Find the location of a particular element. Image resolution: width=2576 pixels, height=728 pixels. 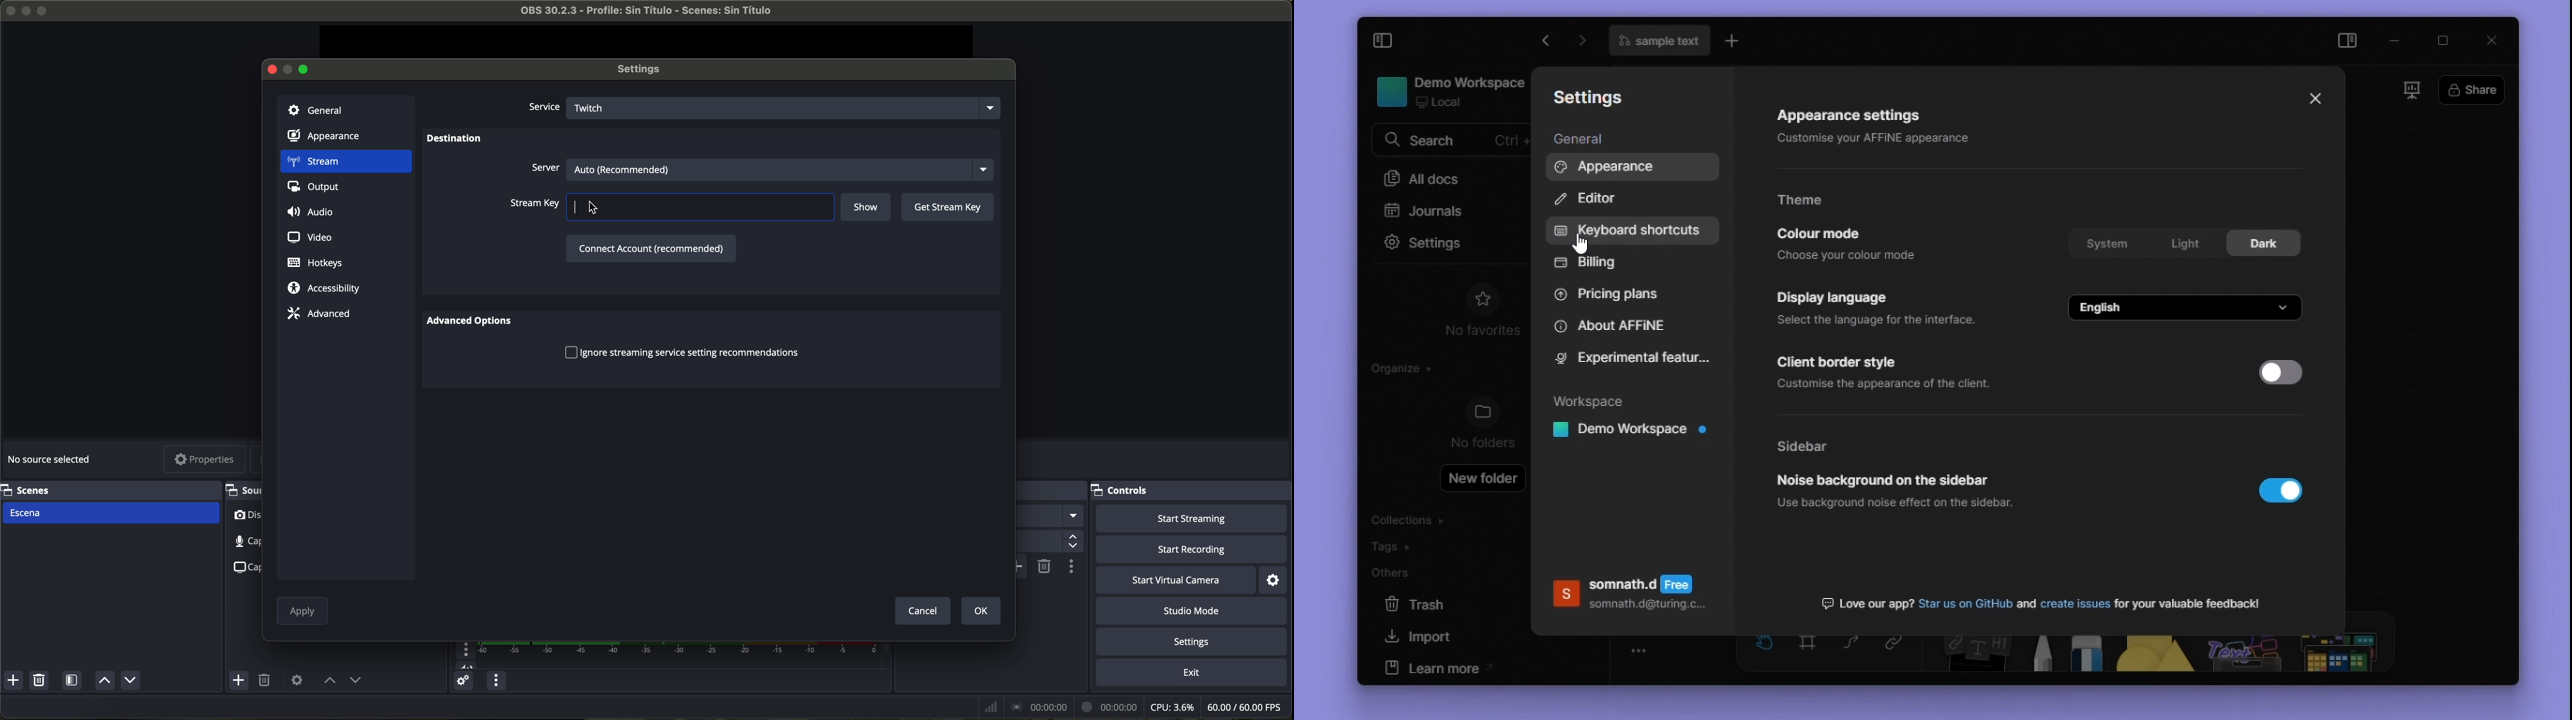

apply is located at coordinates (303, 613).